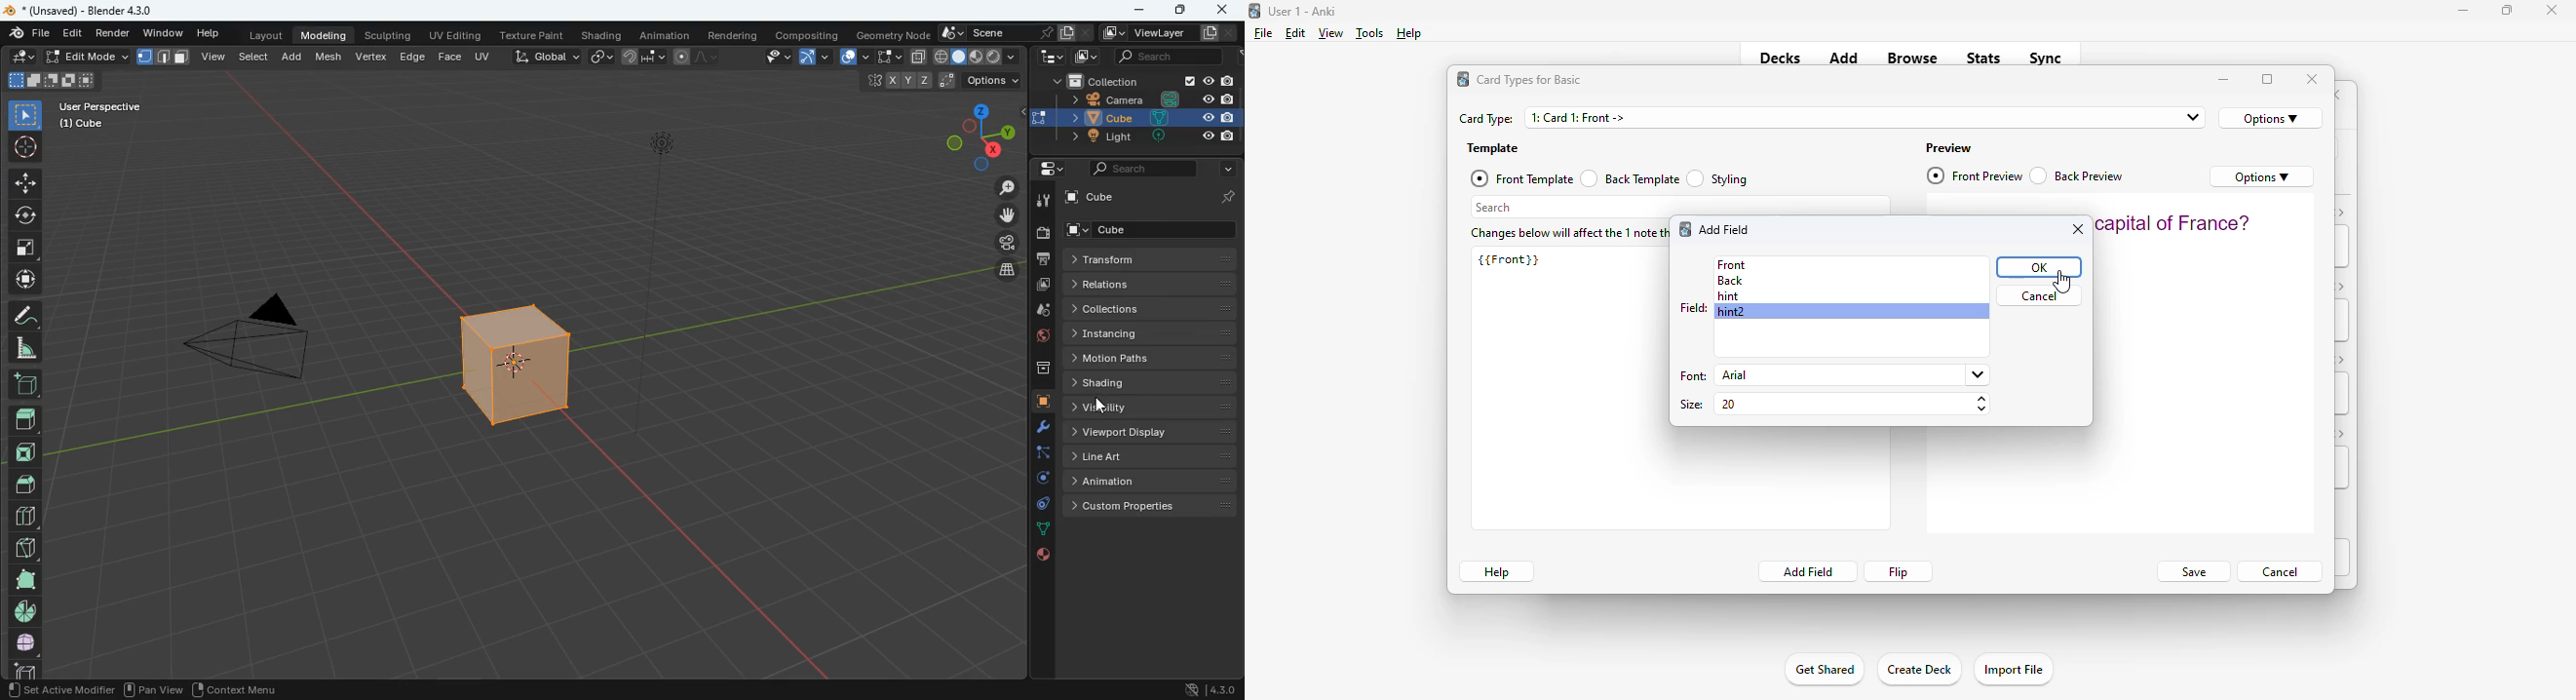 This screenshot has height=700, width=2576. What do you see at coordinates (1692, 405) in the screenshot?
I see `size:` at bounding box center [1692, 405].